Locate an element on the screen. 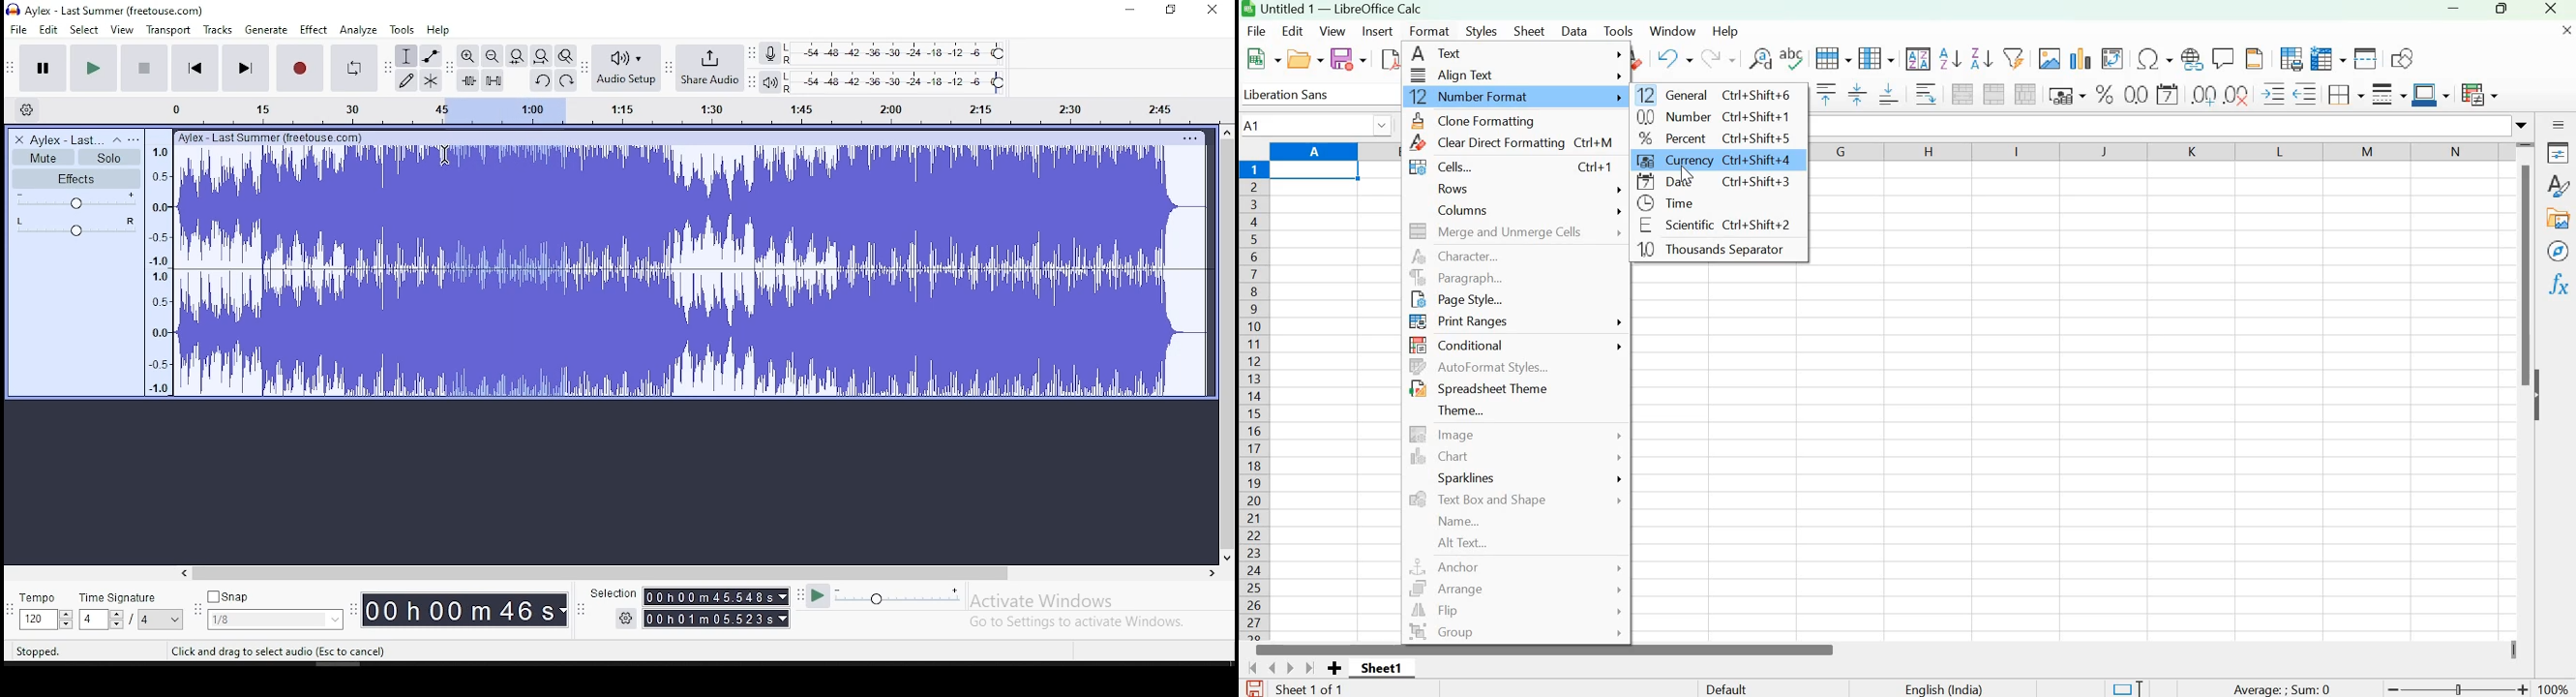 Image resolution: width=2576 pixels, height=700 pixels. effect is located at coordinates (314, 30).